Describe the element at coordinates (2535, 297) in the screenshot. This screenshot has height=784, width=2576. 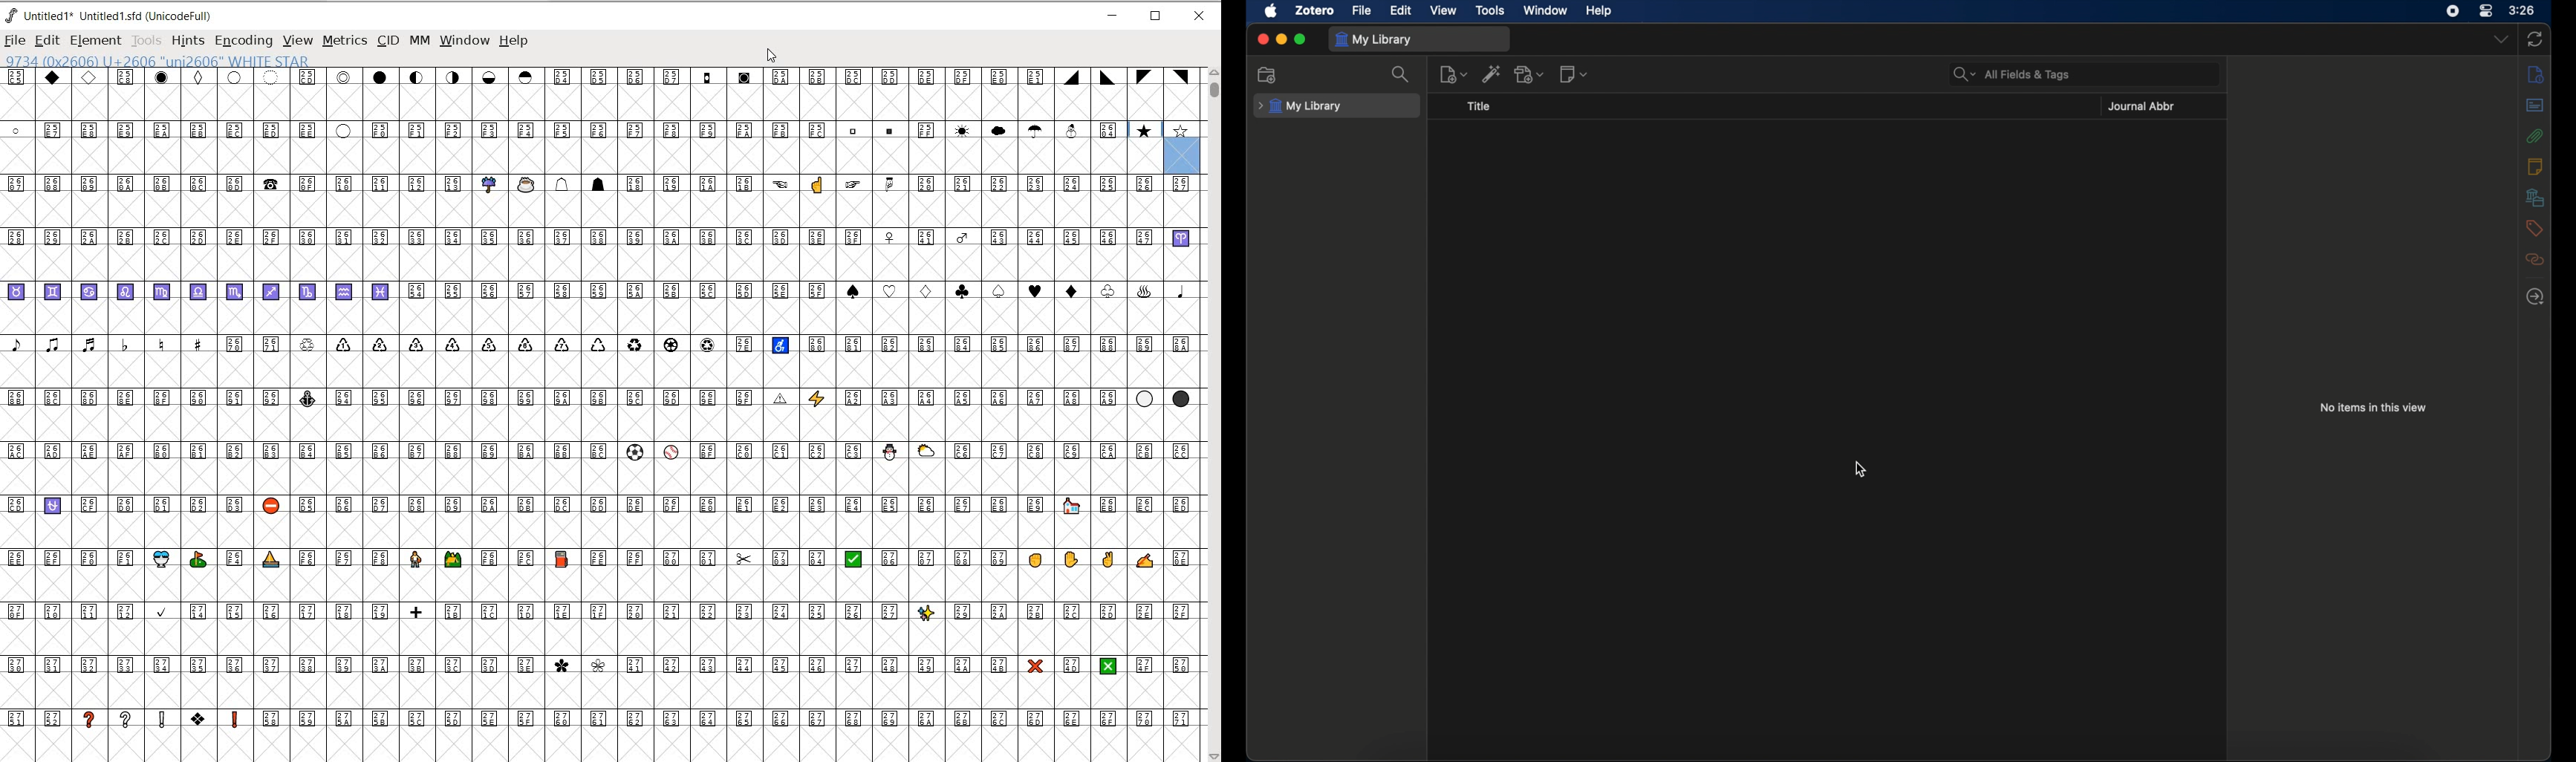
I see `locate` at that location.